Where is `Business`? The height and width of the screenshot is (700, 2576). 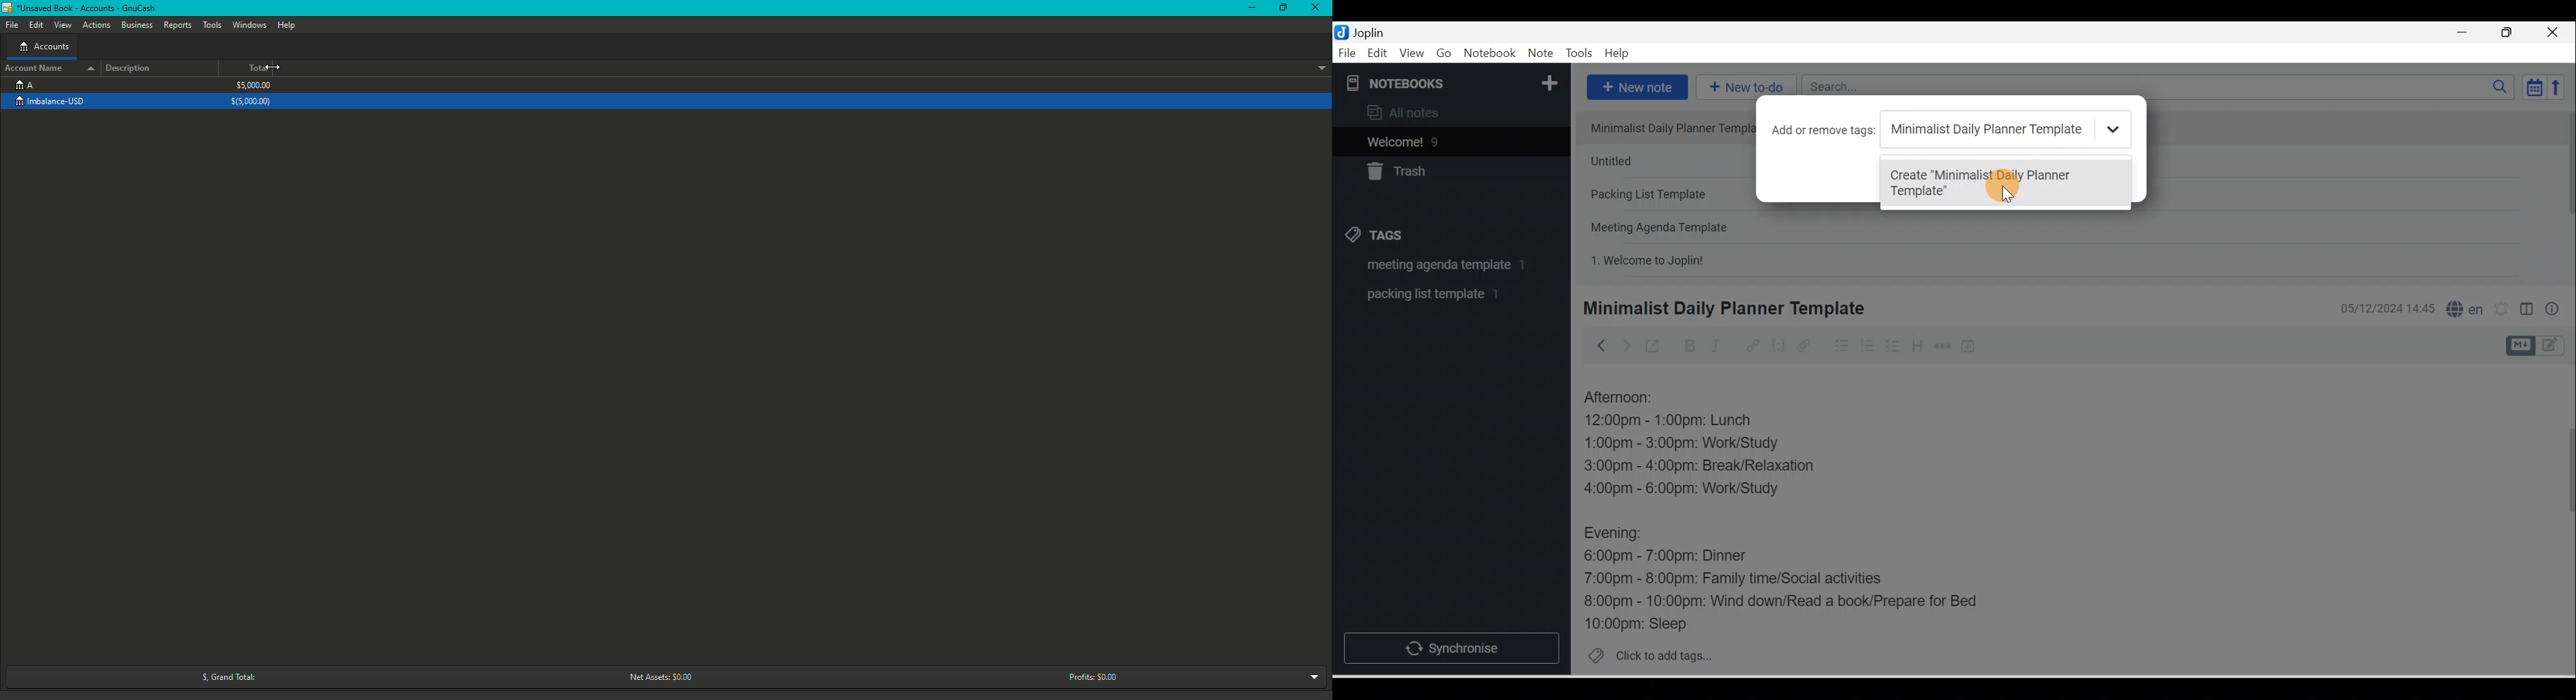 Business is located at coordinates (137, 26).